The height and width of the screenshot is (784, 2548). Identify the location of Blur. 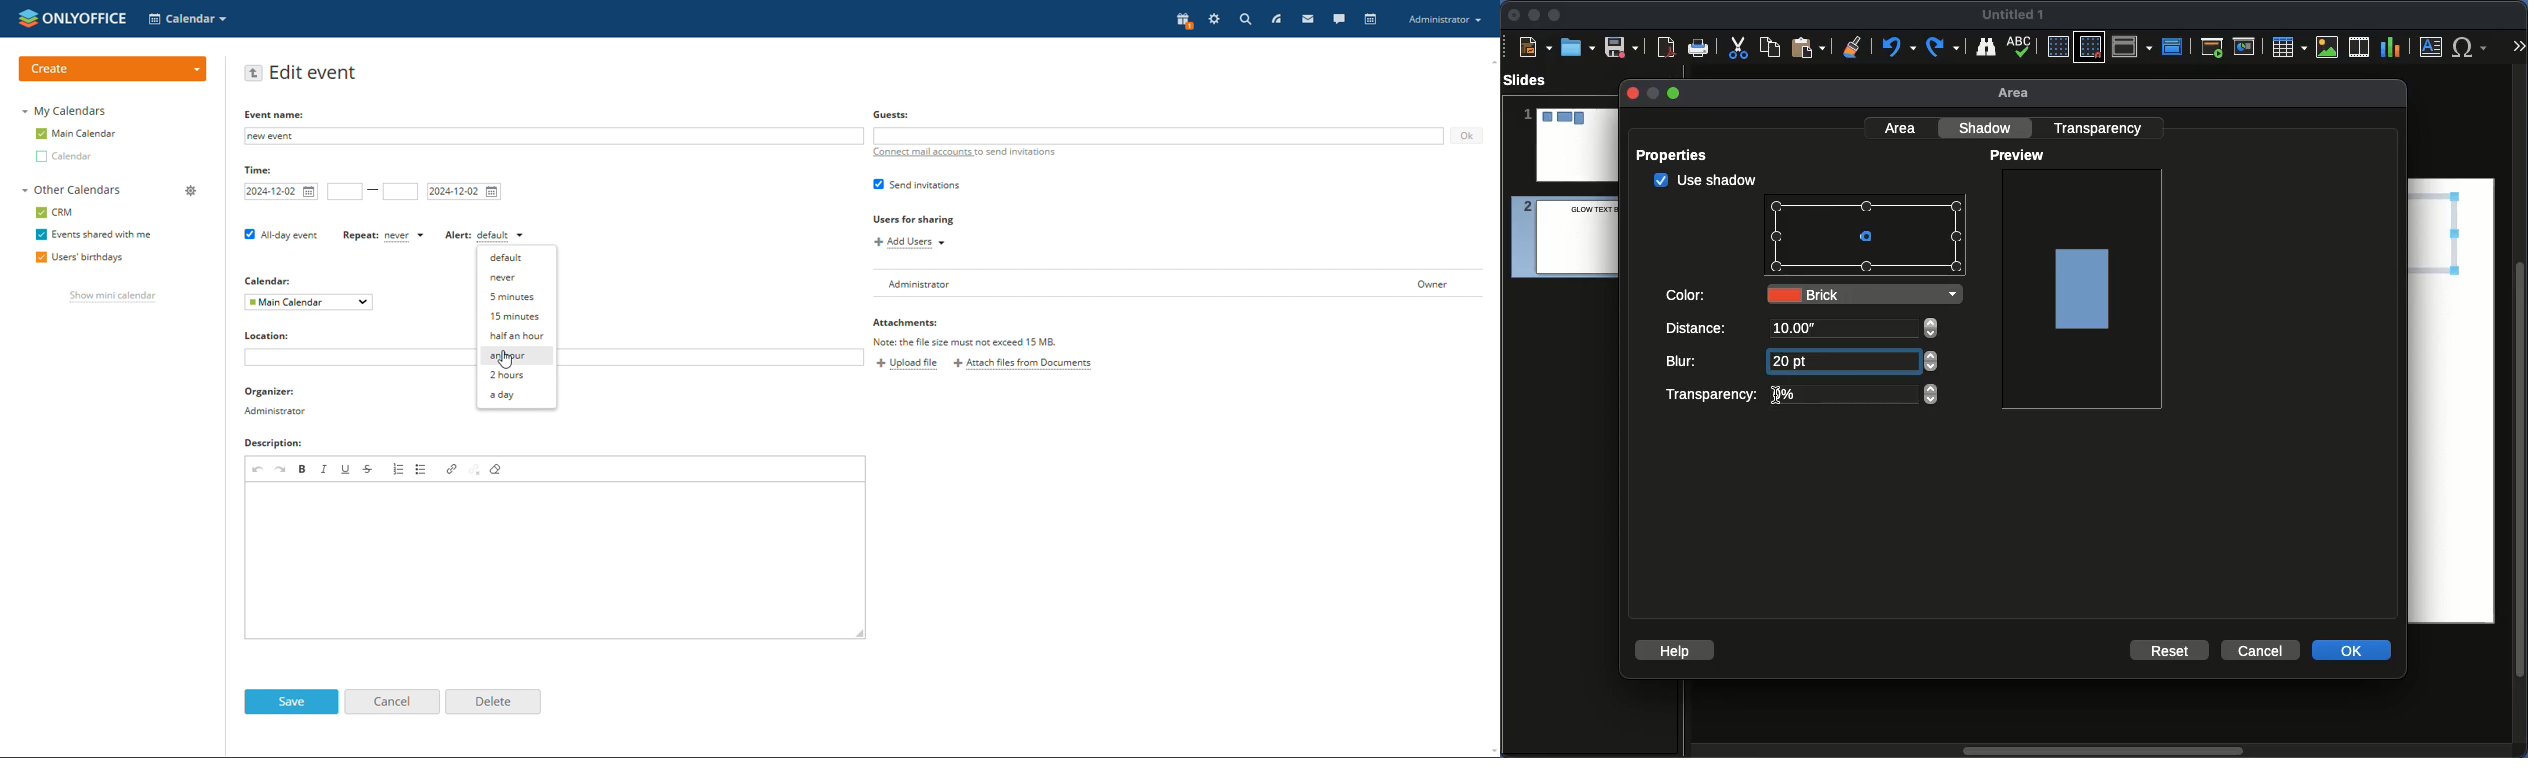
(1685, 361).